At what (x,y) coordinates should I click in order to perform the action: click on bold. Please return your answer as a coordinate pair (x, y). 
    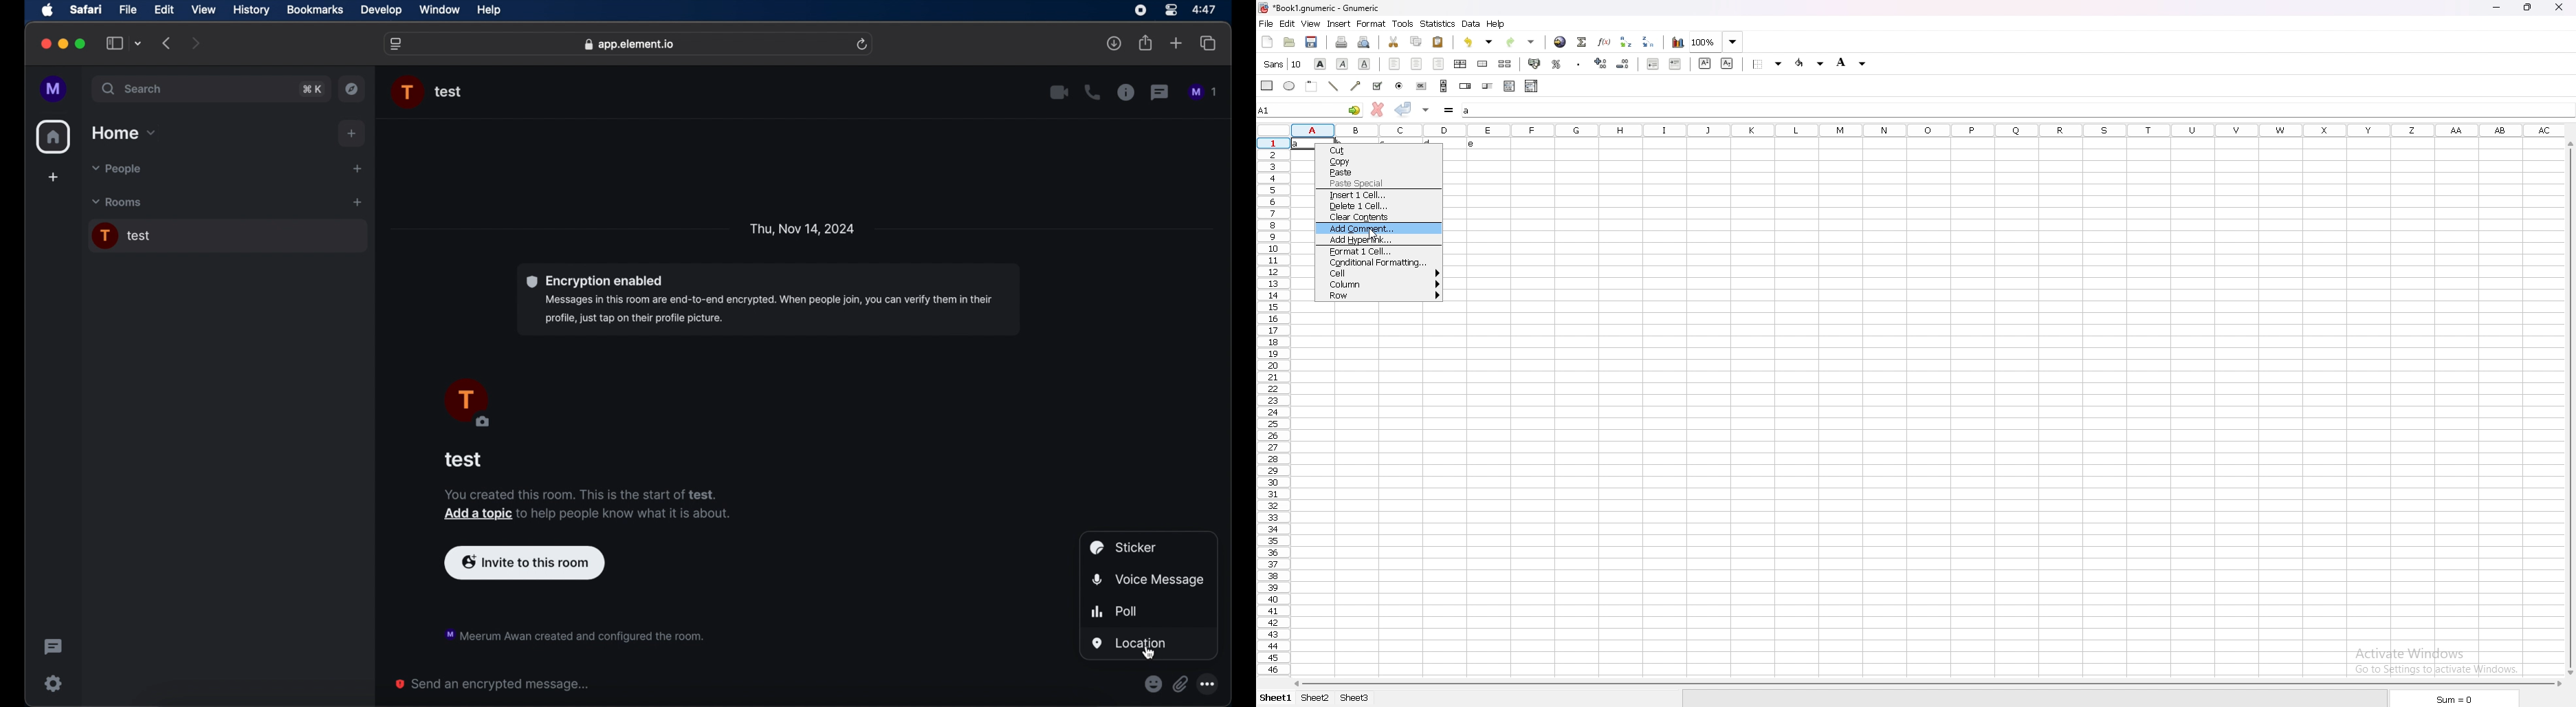
    Looking at the image, I should click on (1321, 64).